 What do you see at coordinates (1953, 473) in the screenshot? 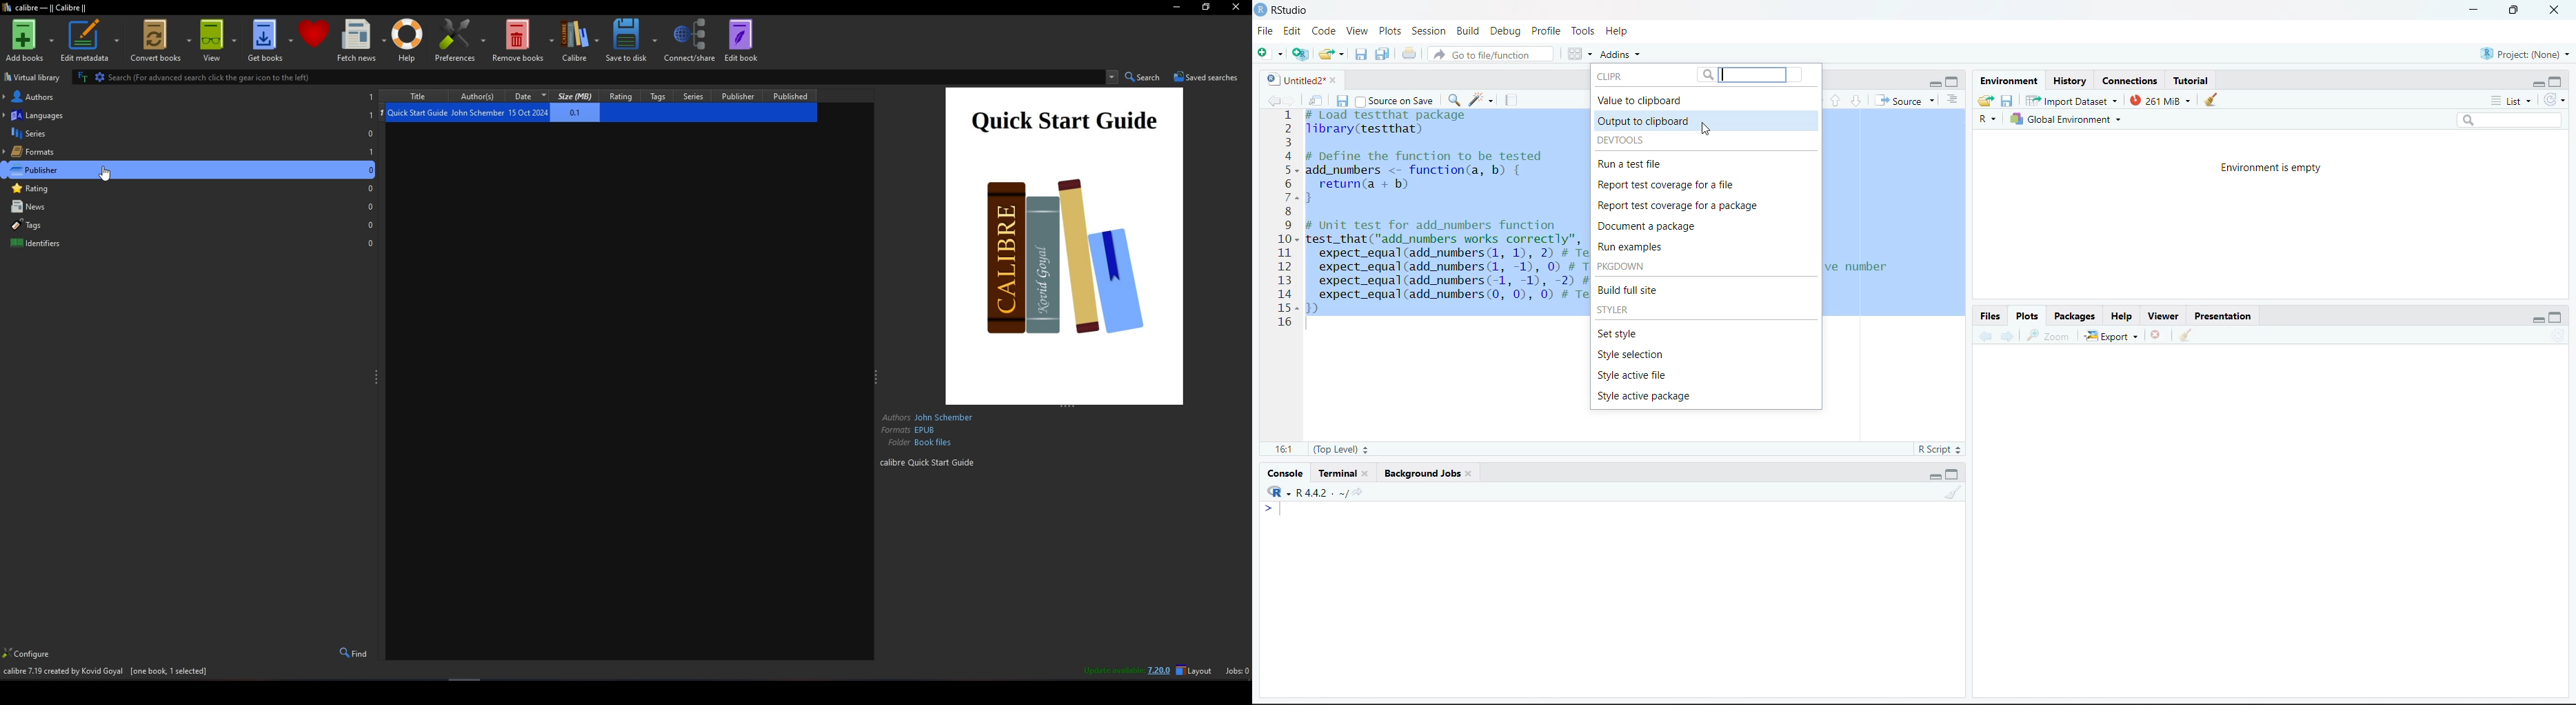
I see `maximize` at bounding box center [1953, 473].